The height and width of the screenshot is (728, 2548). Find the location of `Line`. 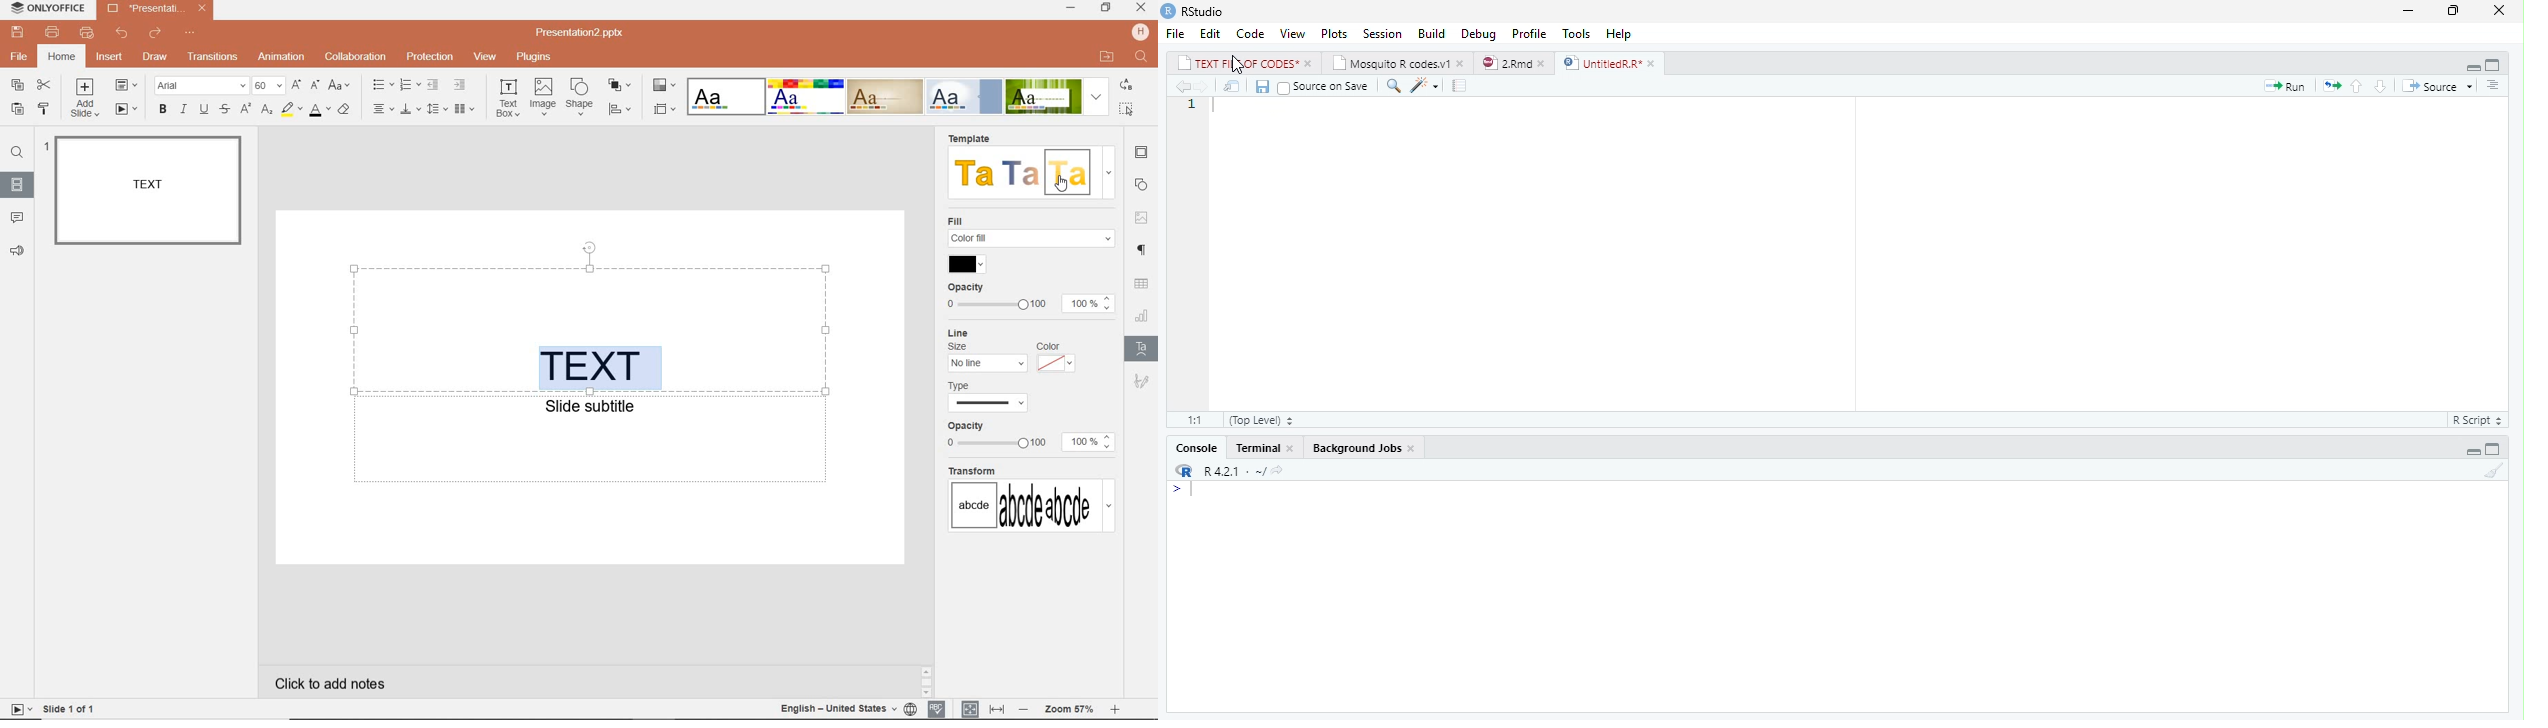

Line is located at coordinates (961, 332).